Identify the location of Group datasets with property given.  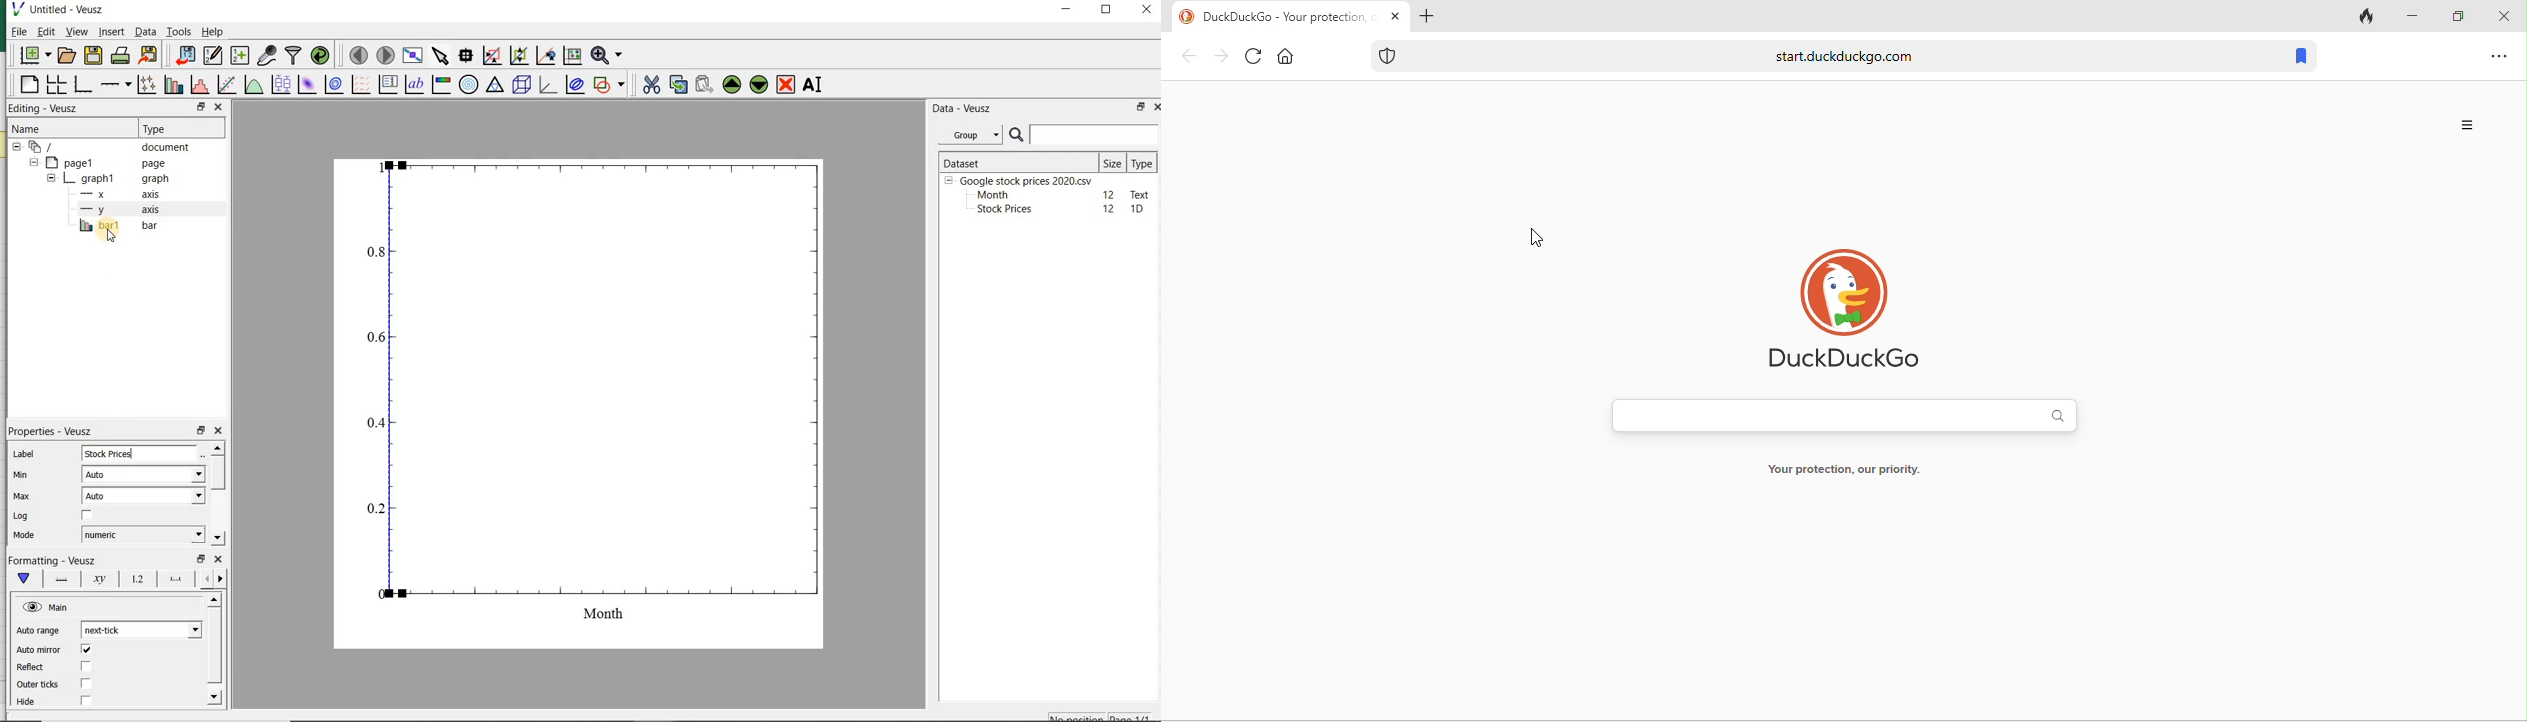
(967, 135).